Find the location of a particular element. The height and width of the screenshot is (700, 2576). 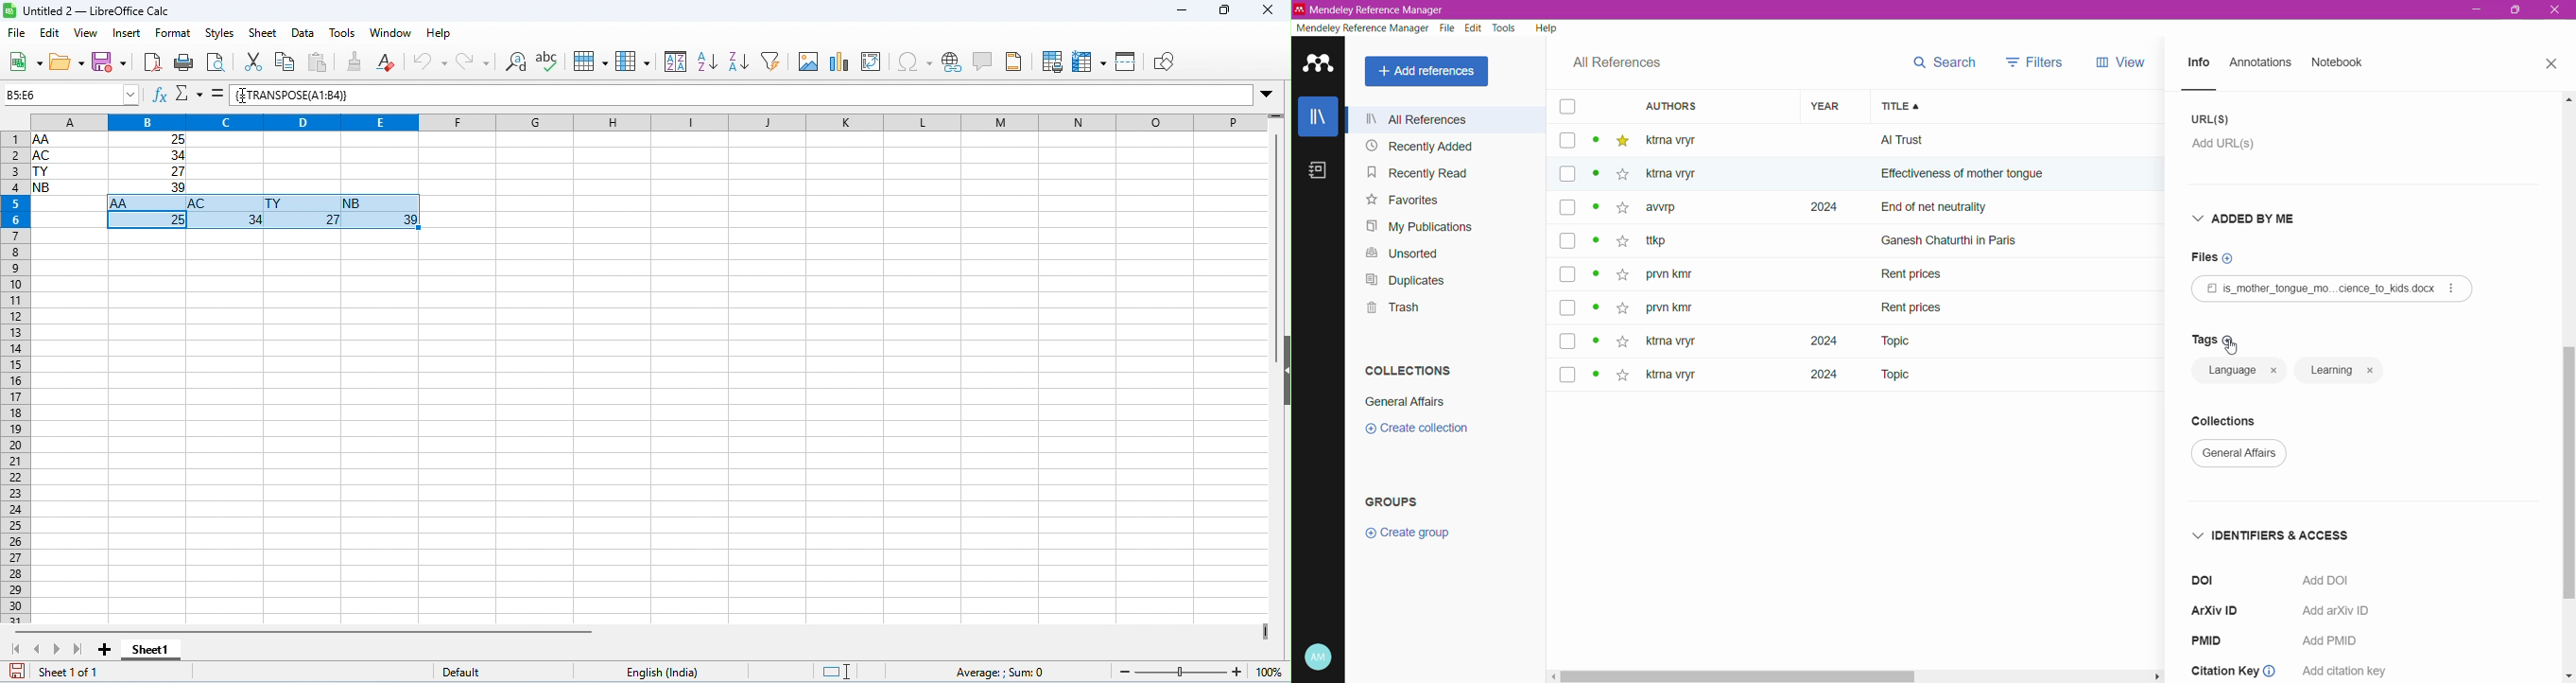

Add arXiv ID is located at coordinates (2332, 614).